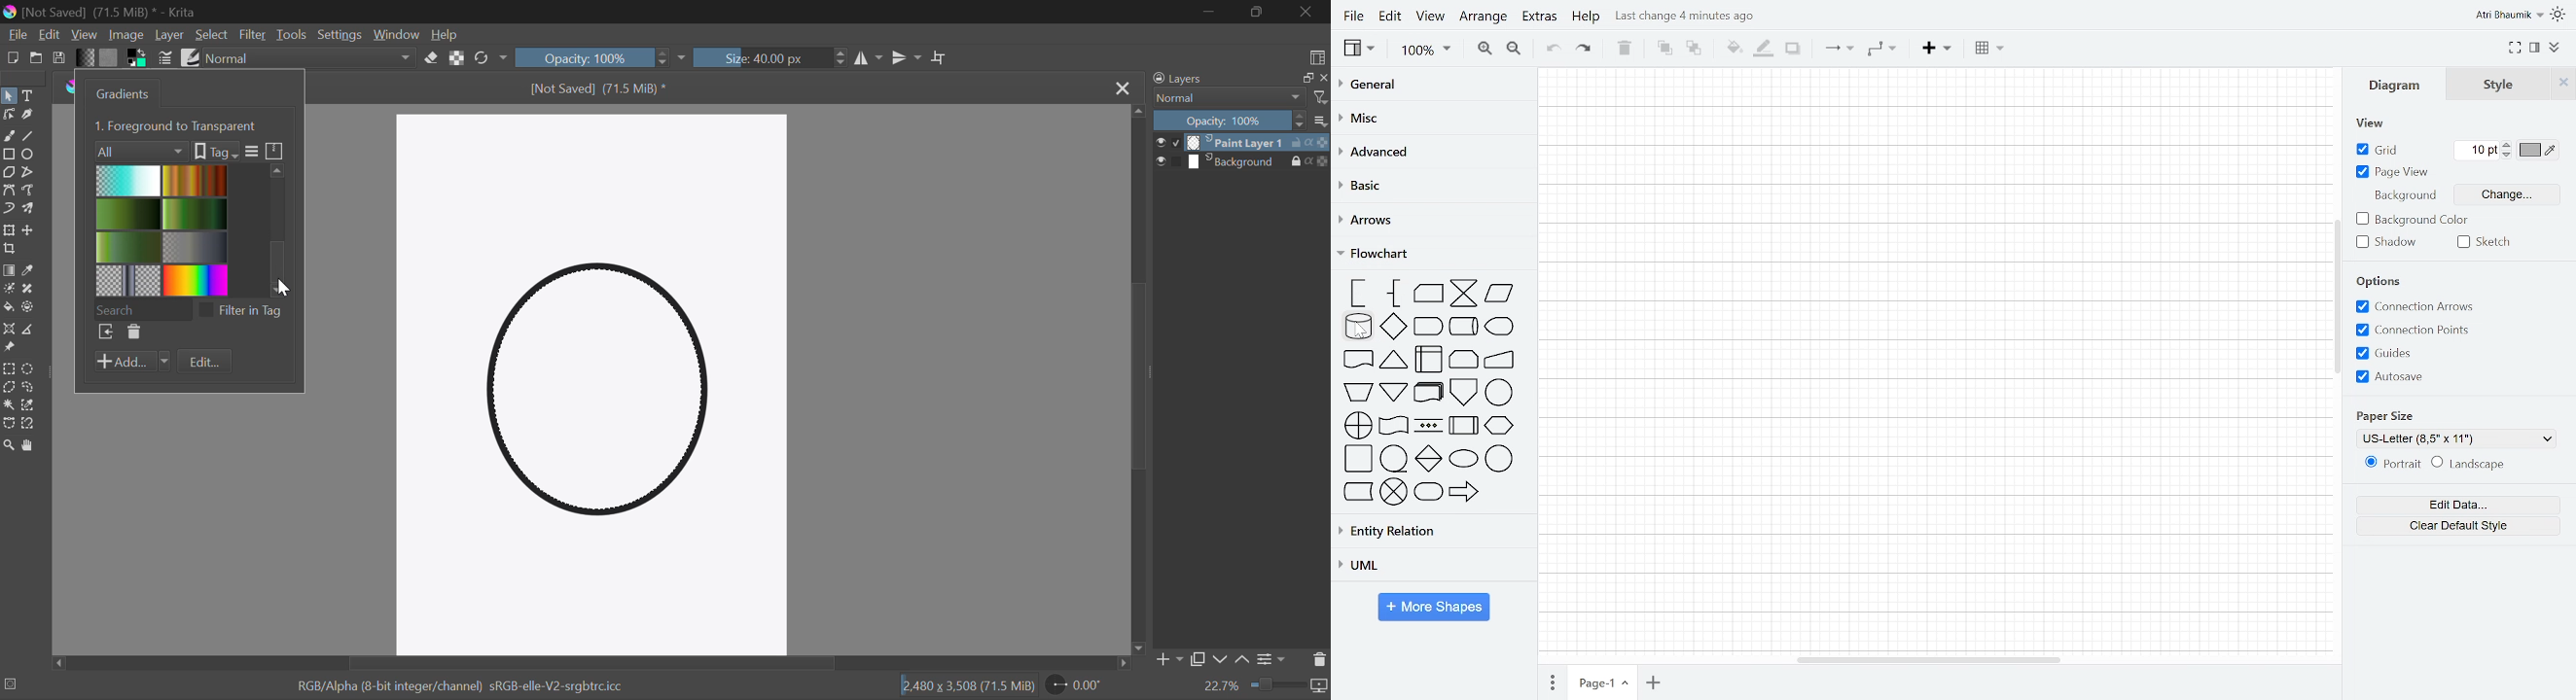  I want to click on display, so click(1499, 328).